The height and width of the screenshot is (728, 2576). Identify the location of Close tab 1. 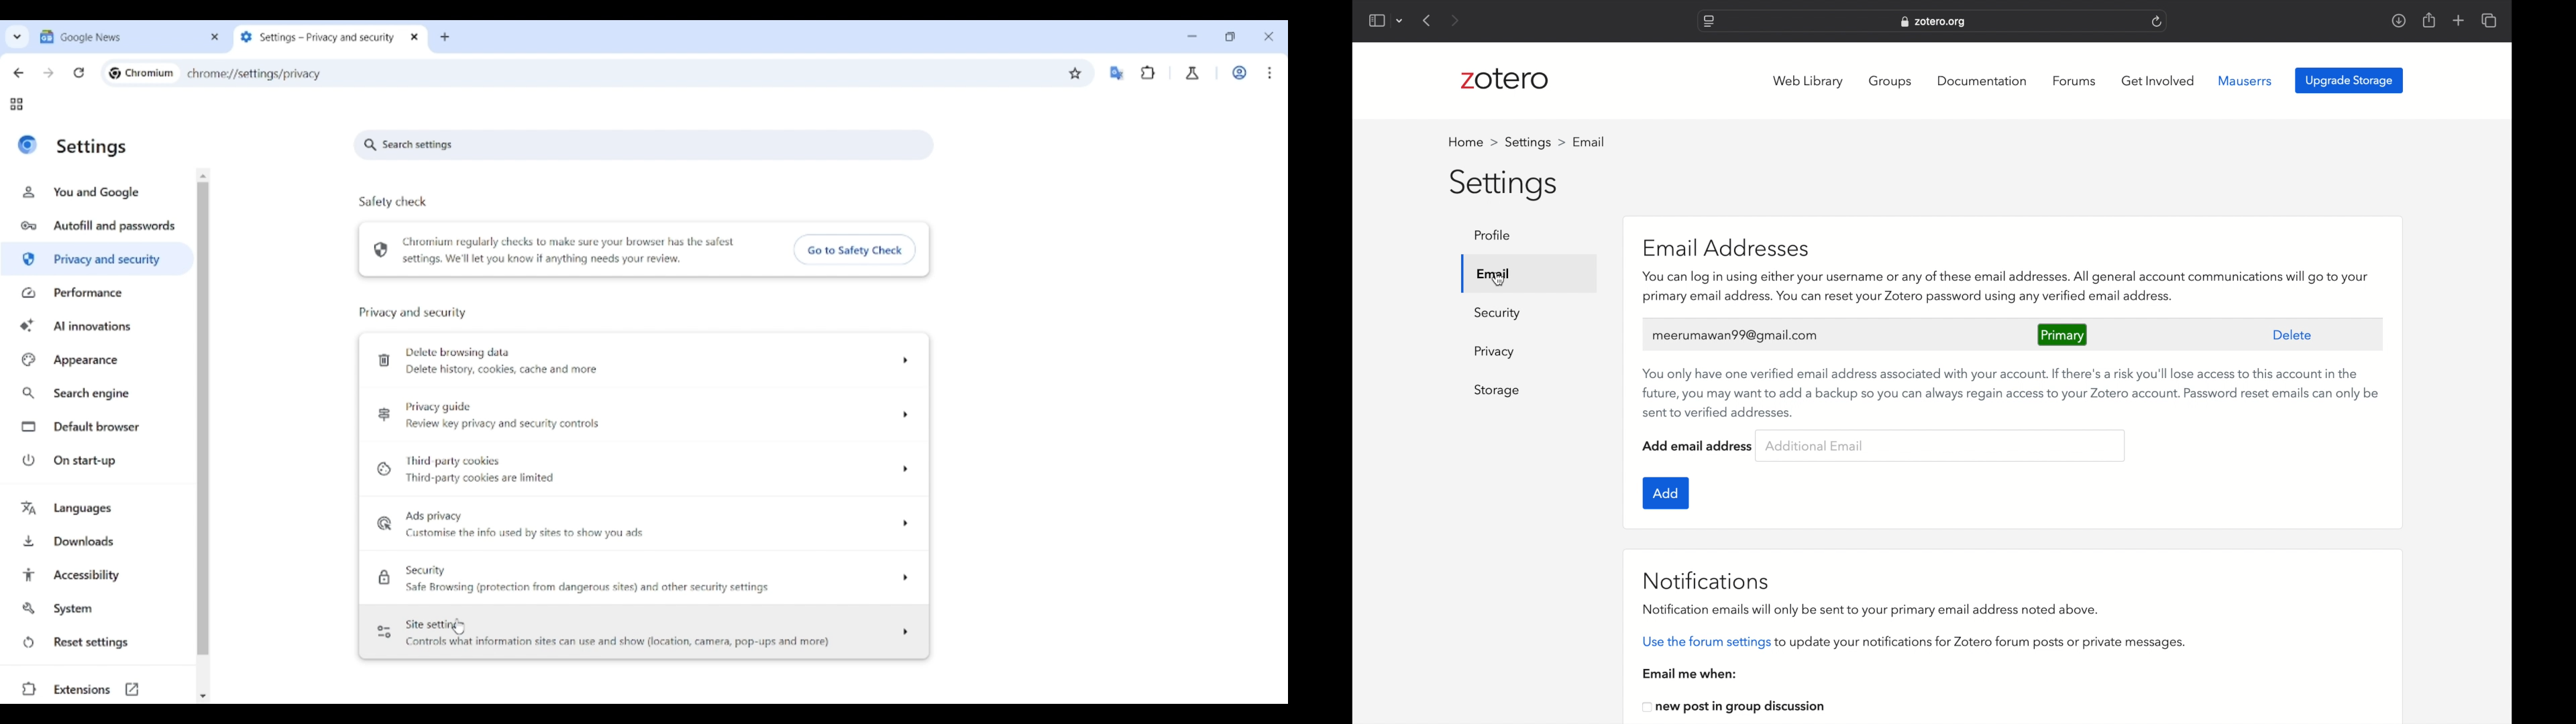
(215, 37).